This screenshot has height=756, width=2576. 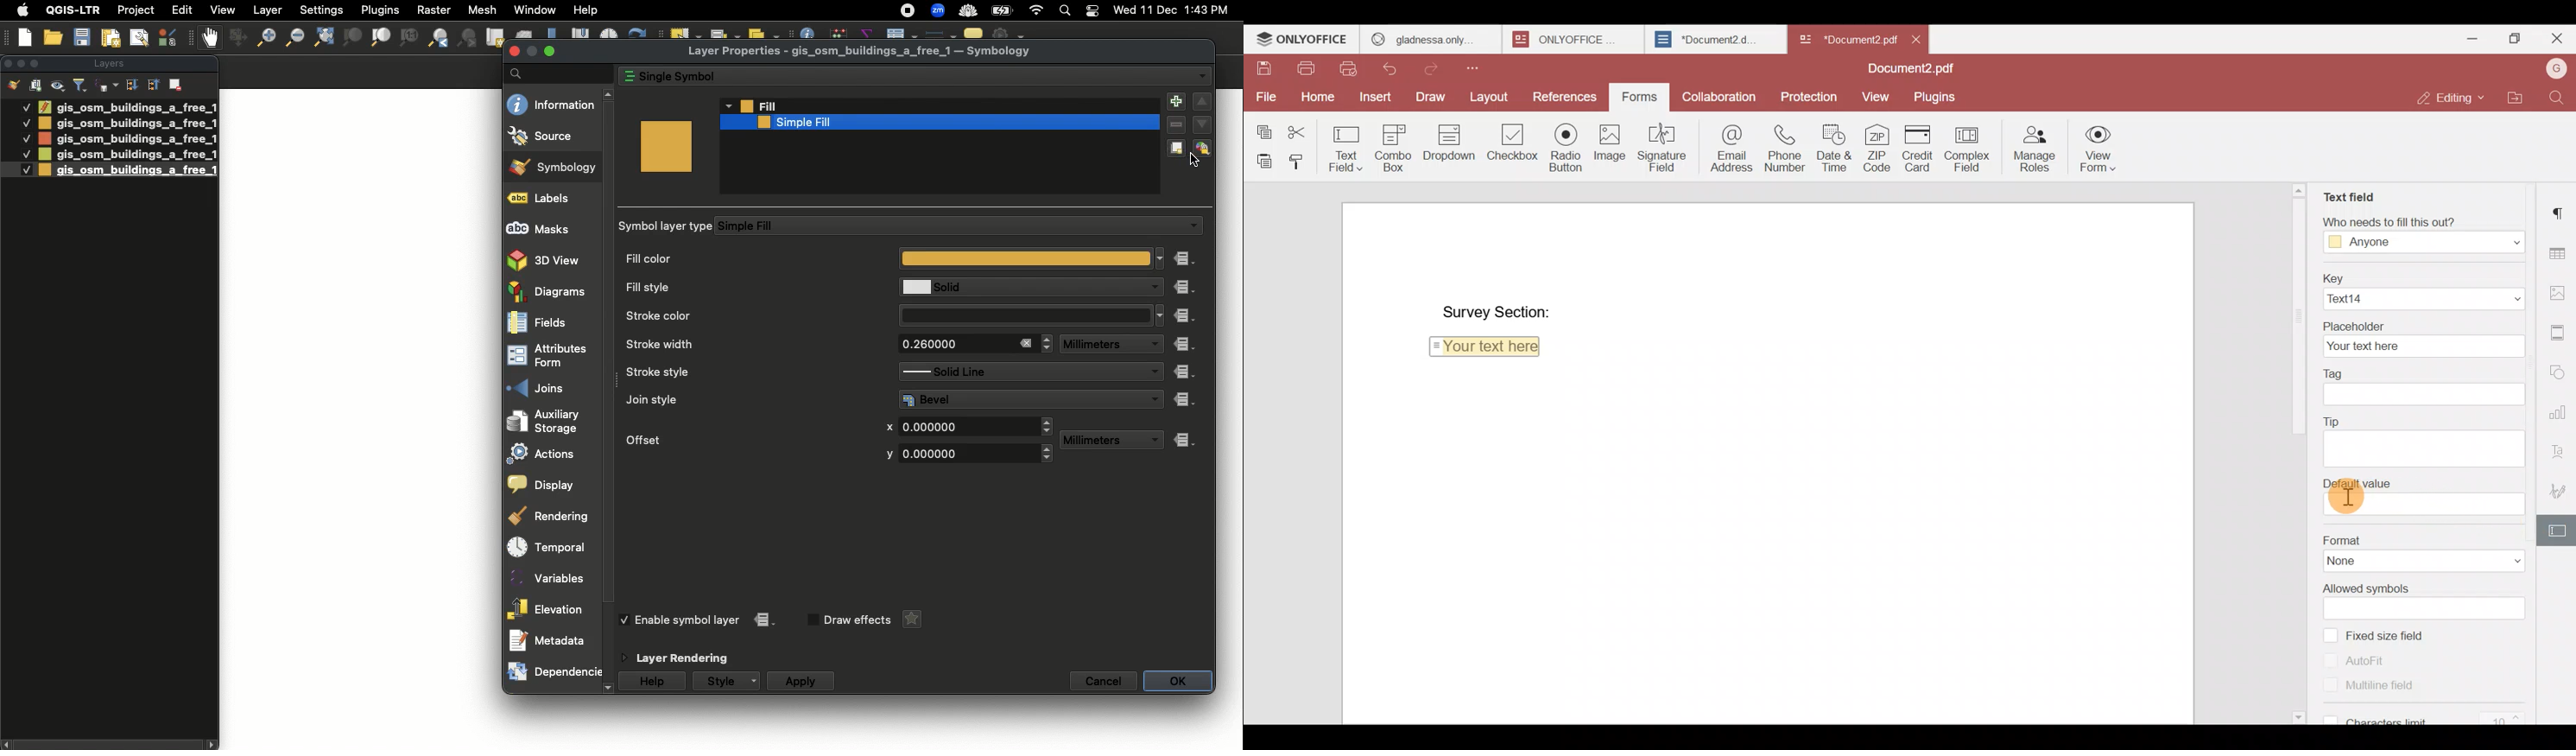 I want to click on View, so click(x=1872, y=95).